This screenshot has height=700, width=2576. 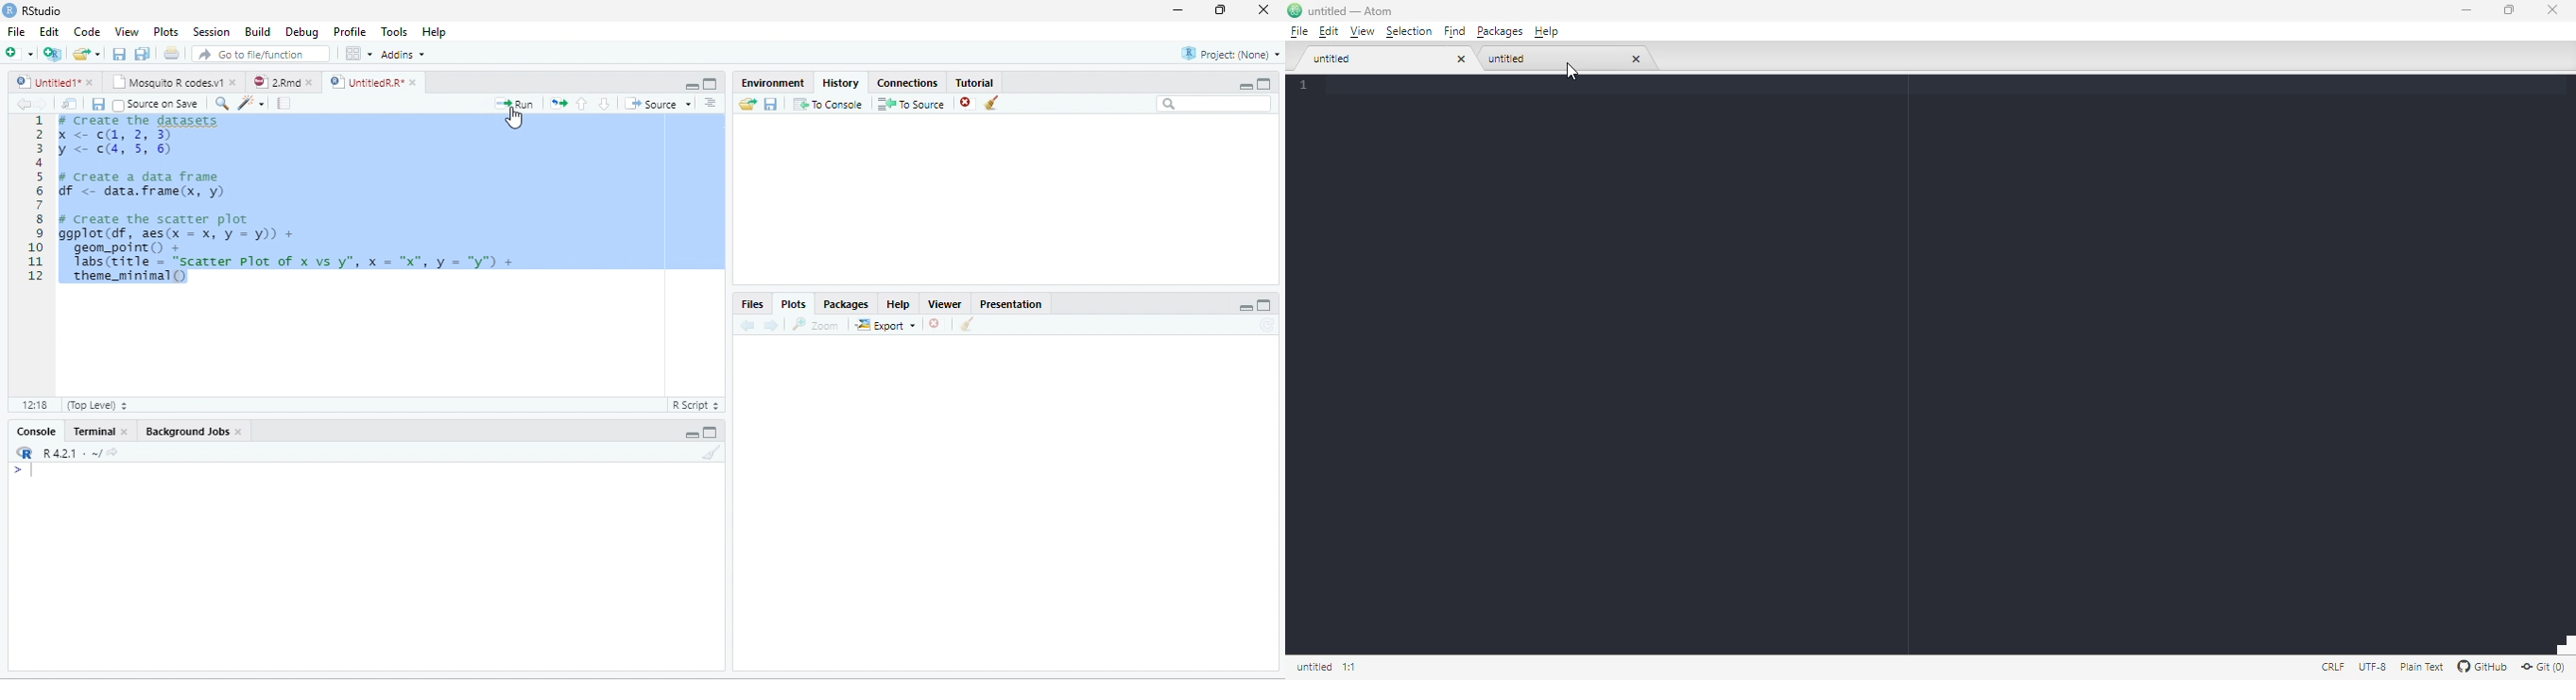 What do you see at coordinates (232, 82) in the screenshot?
I see `close` at bounding box center [232, 82].